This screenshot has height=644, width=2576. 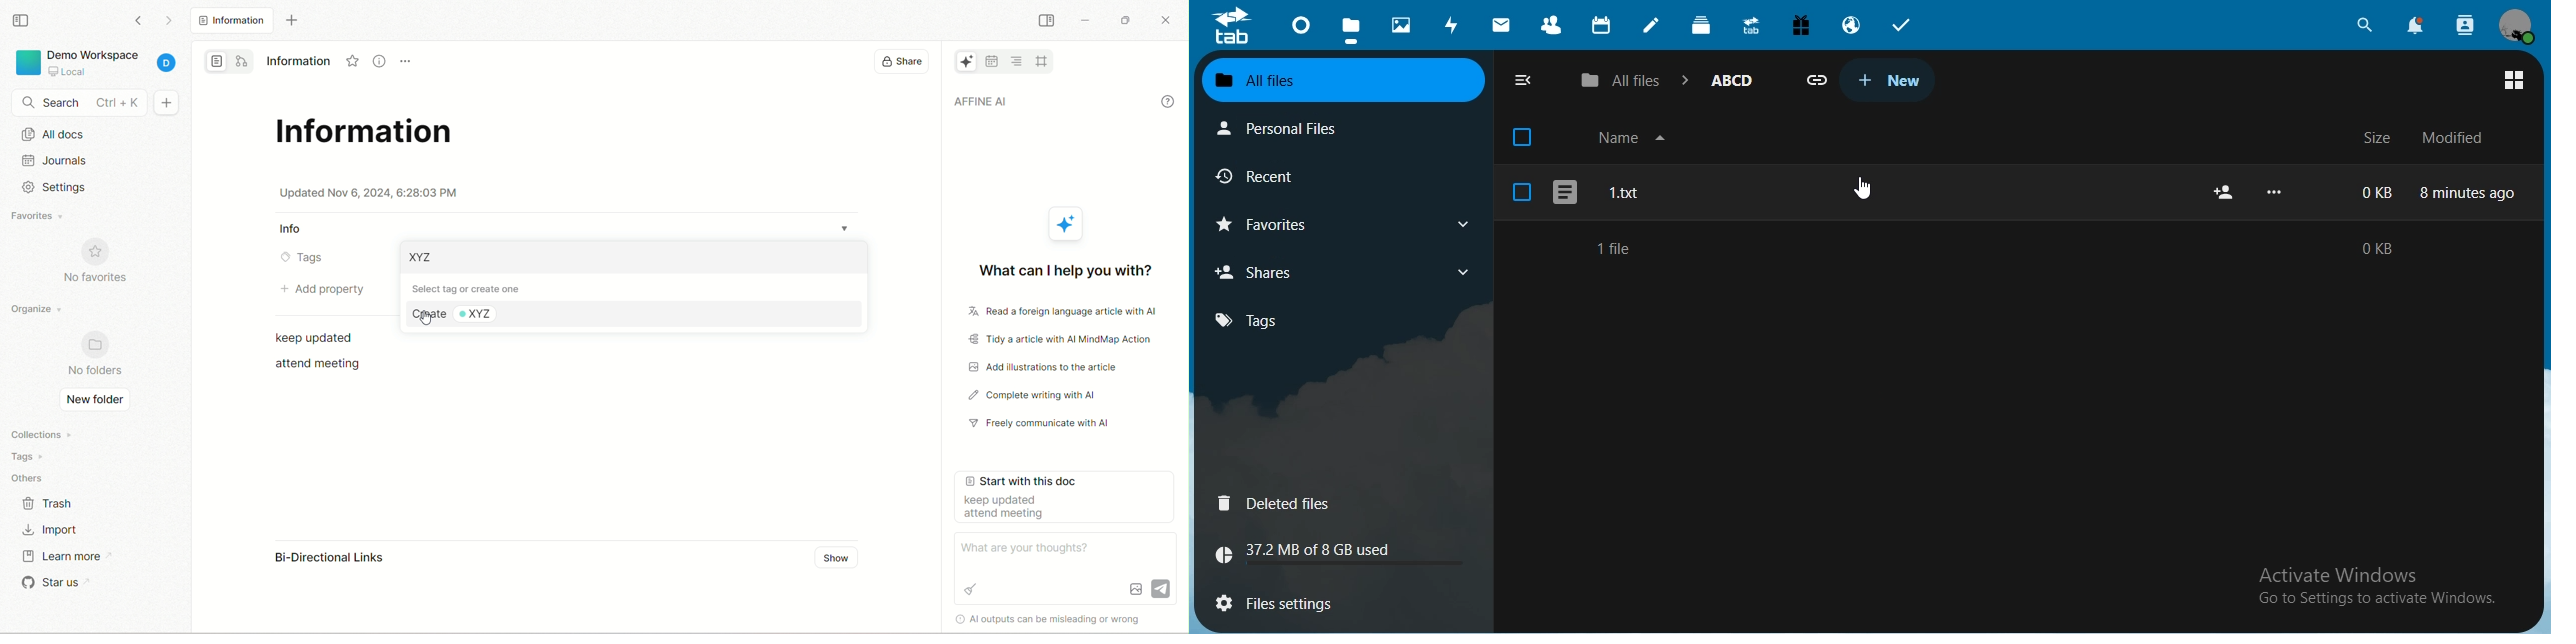 What do you see at coordinates (2228, 191) in the screenshot?
I see `share` at bounding box center [2228, 191].